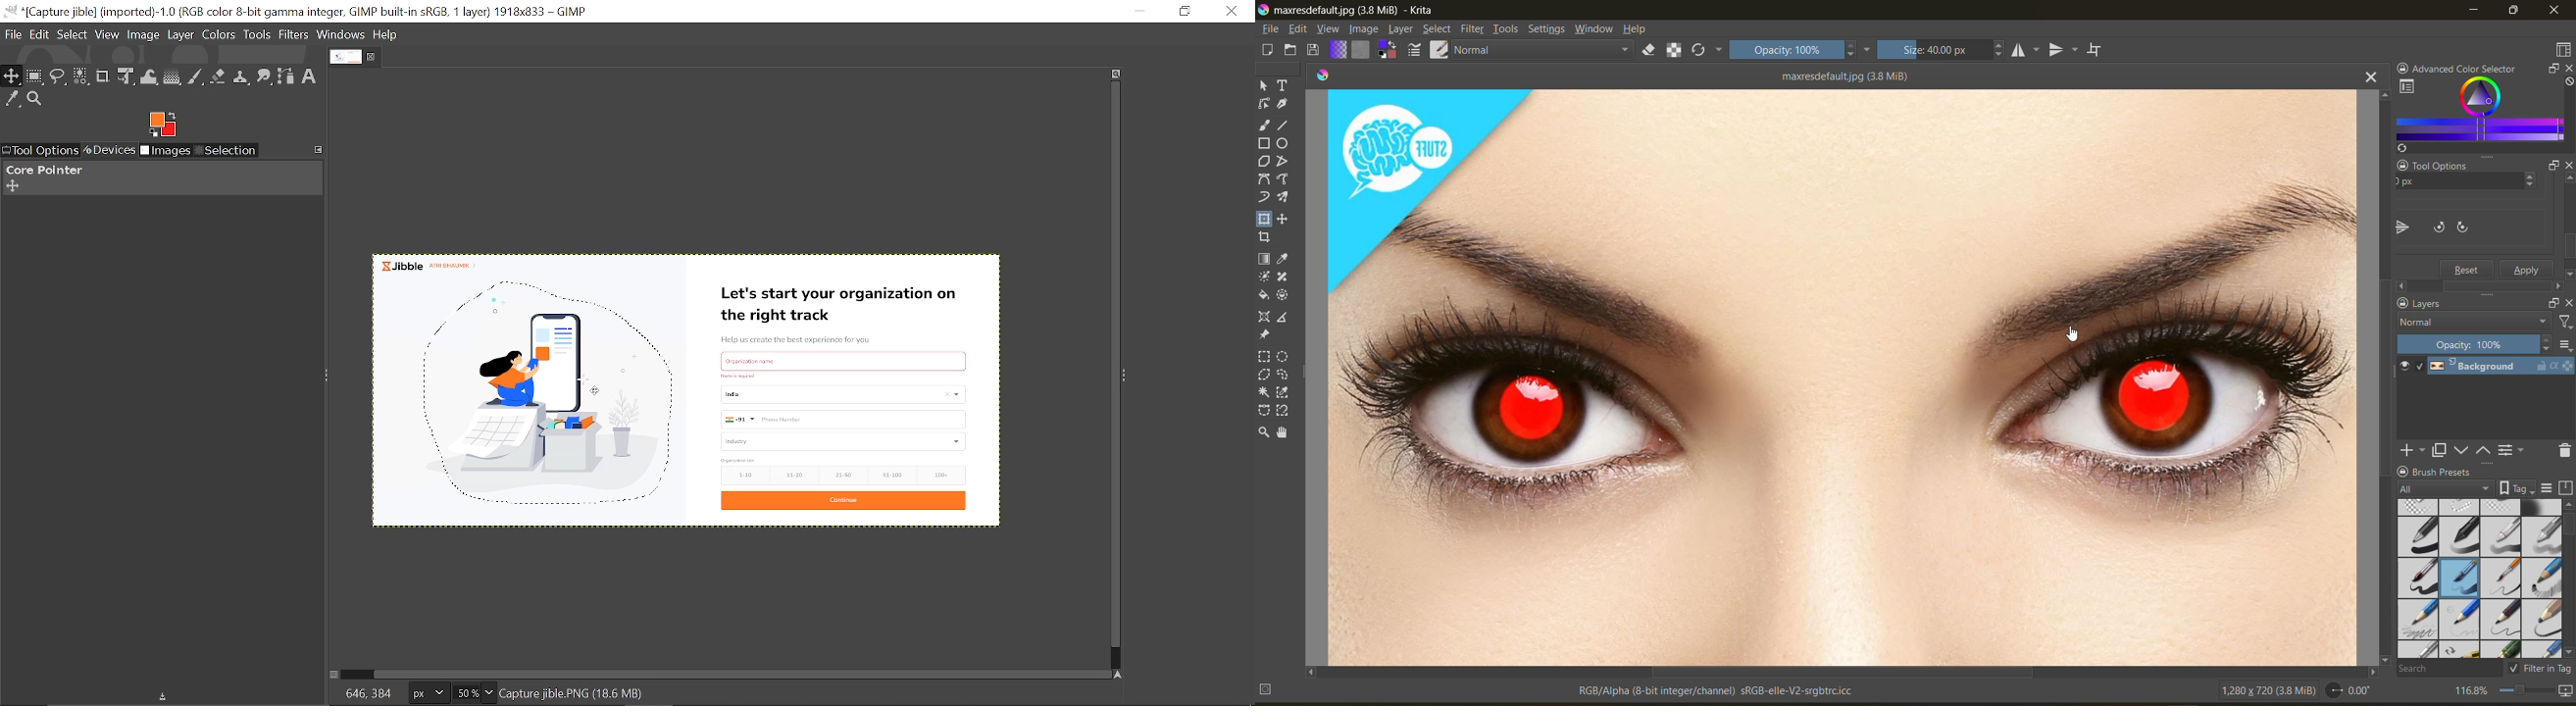 Image resolution: width=2576 pixels, height=728 pixels. I want to click on tool, so click(1283, 219).